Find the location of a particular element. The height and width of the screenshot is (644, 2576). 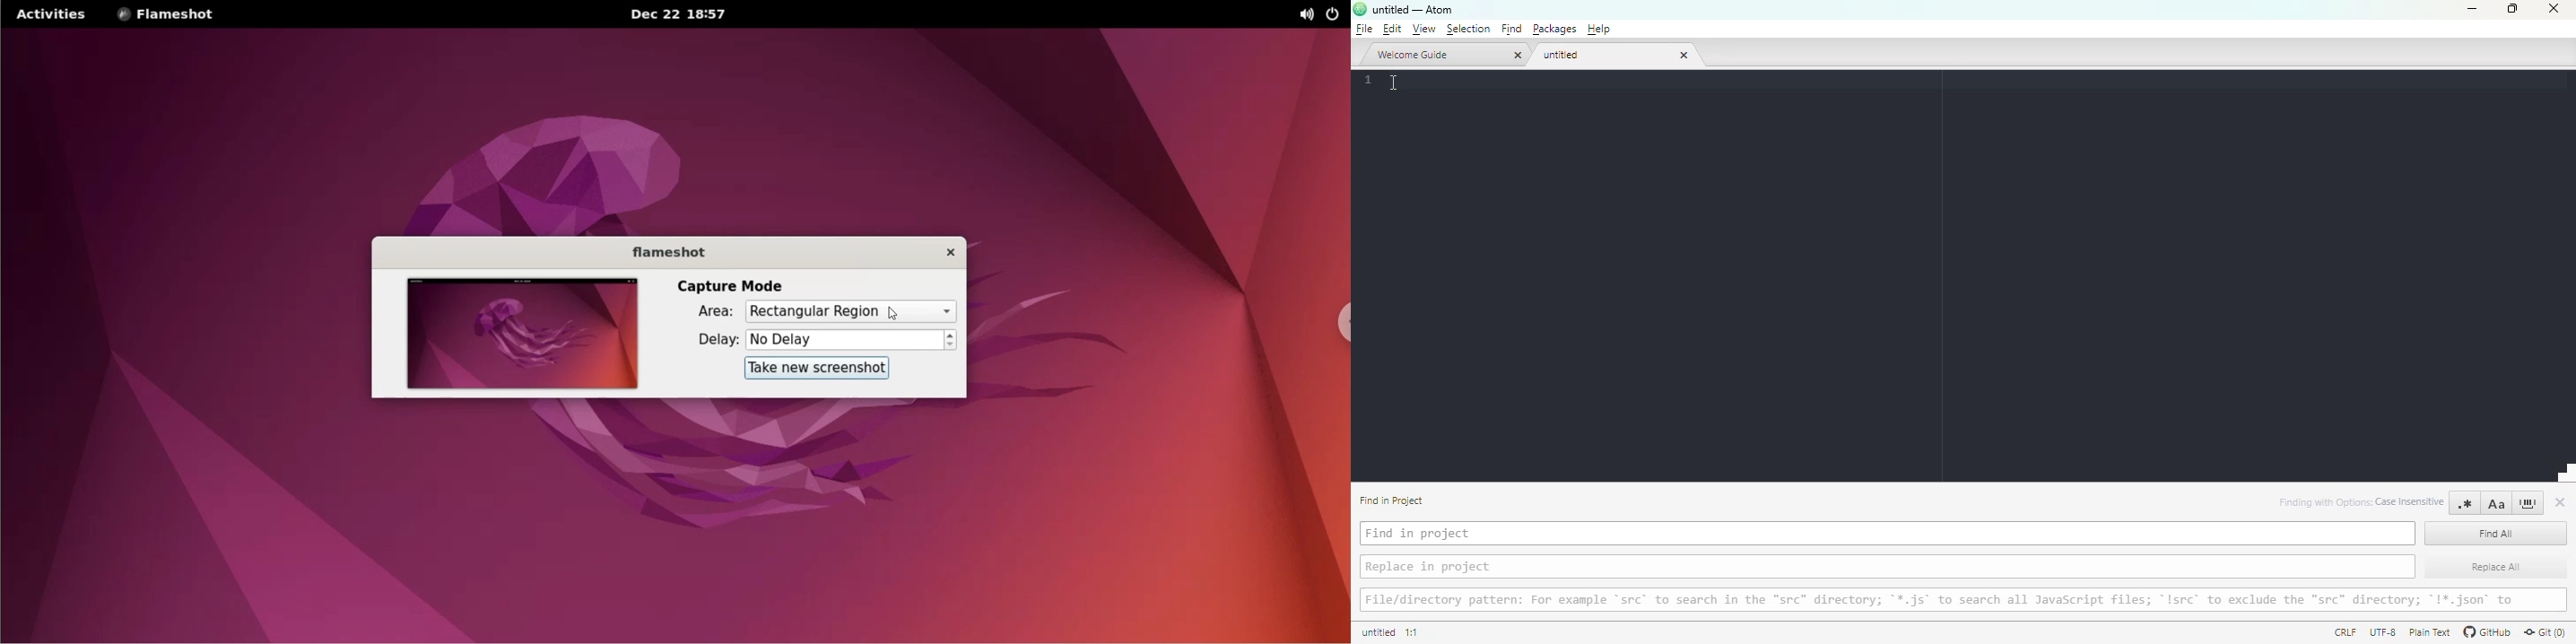

capture area options is located at coordinates (853, 311).